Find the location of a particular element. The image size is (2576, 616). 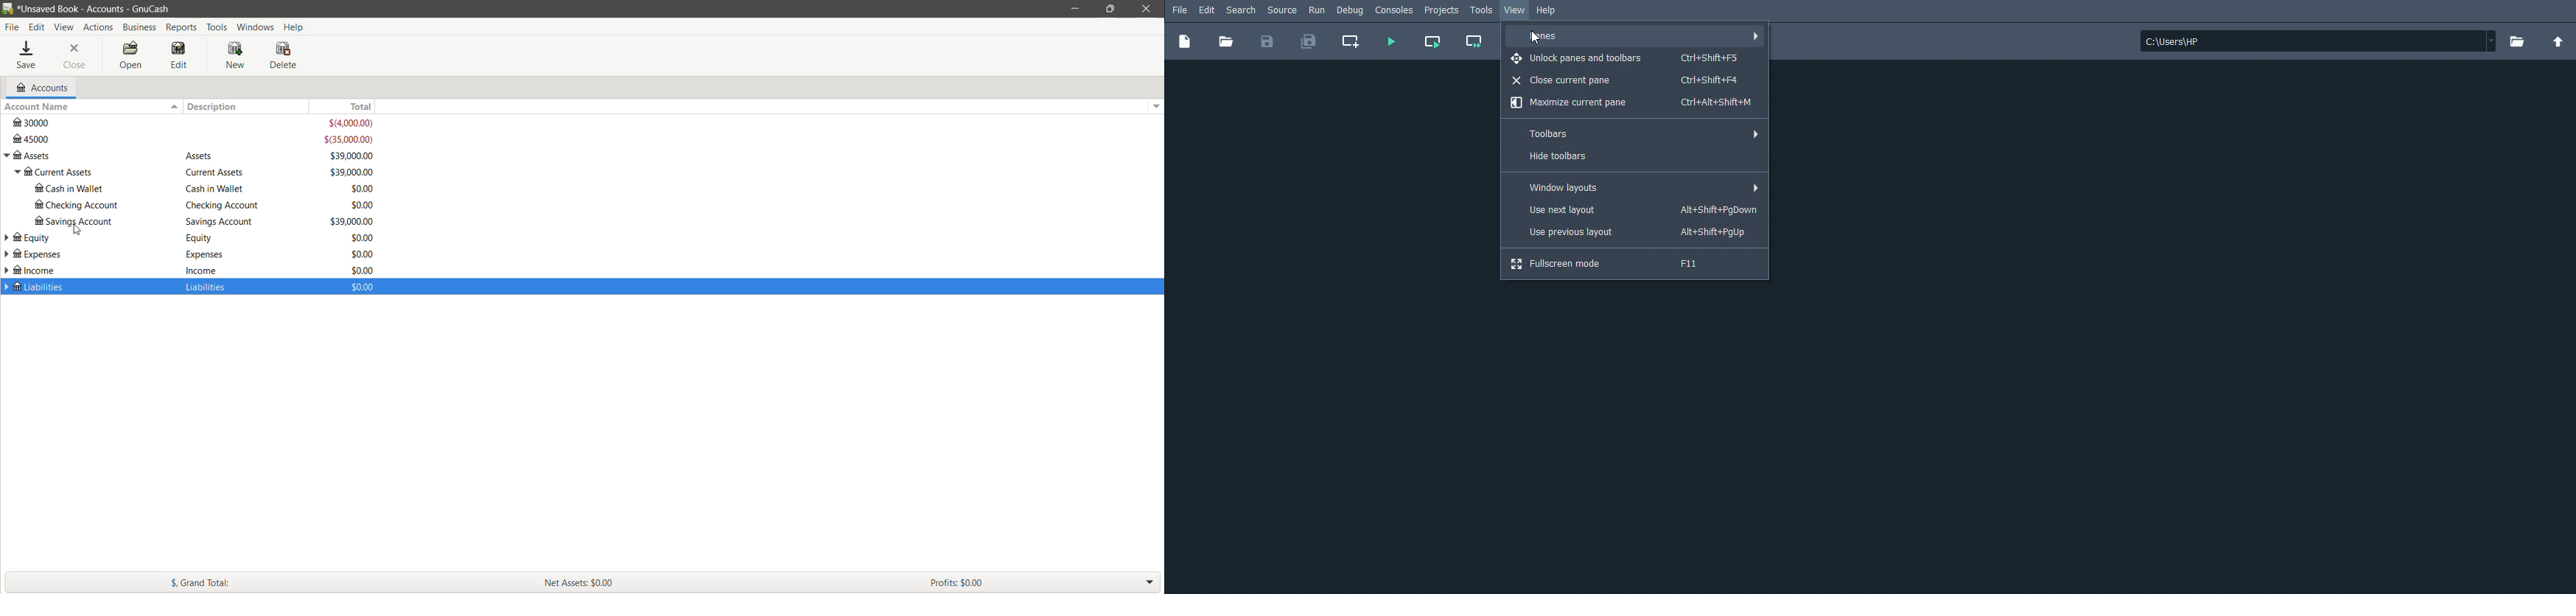

Tools is located at coordinates (1483, 11).